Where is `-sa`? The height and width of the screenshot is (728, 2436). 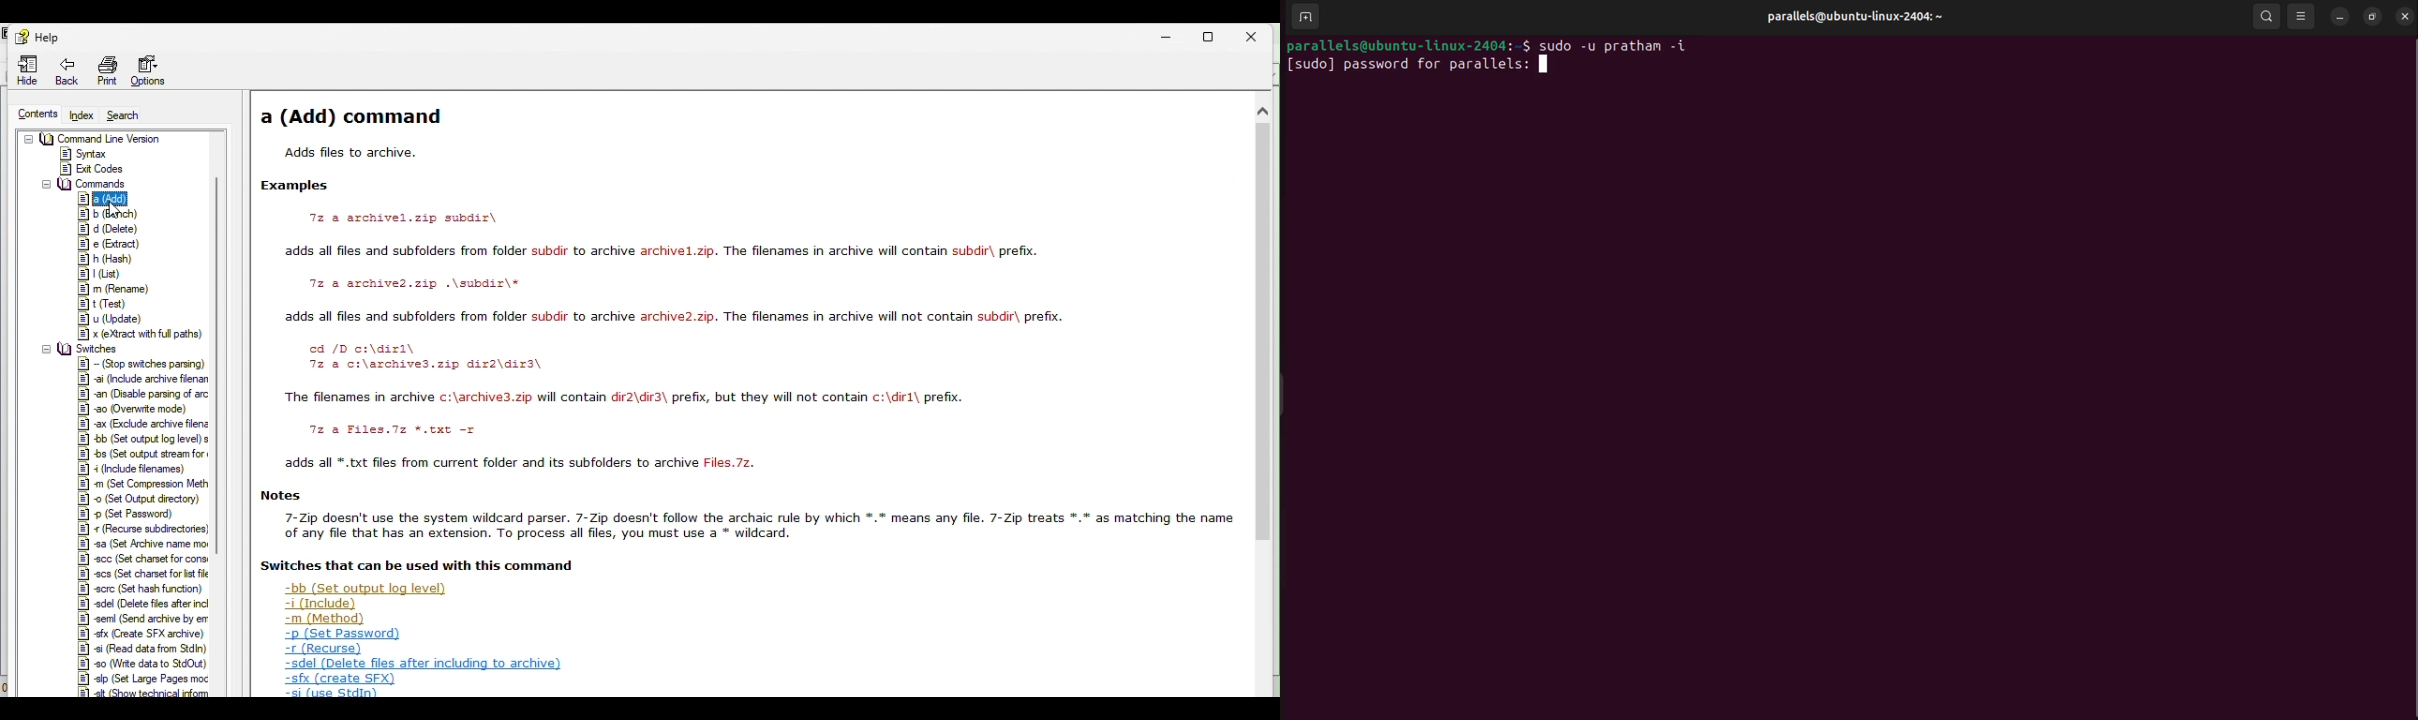 -sa is located at coordinates (142, 544).